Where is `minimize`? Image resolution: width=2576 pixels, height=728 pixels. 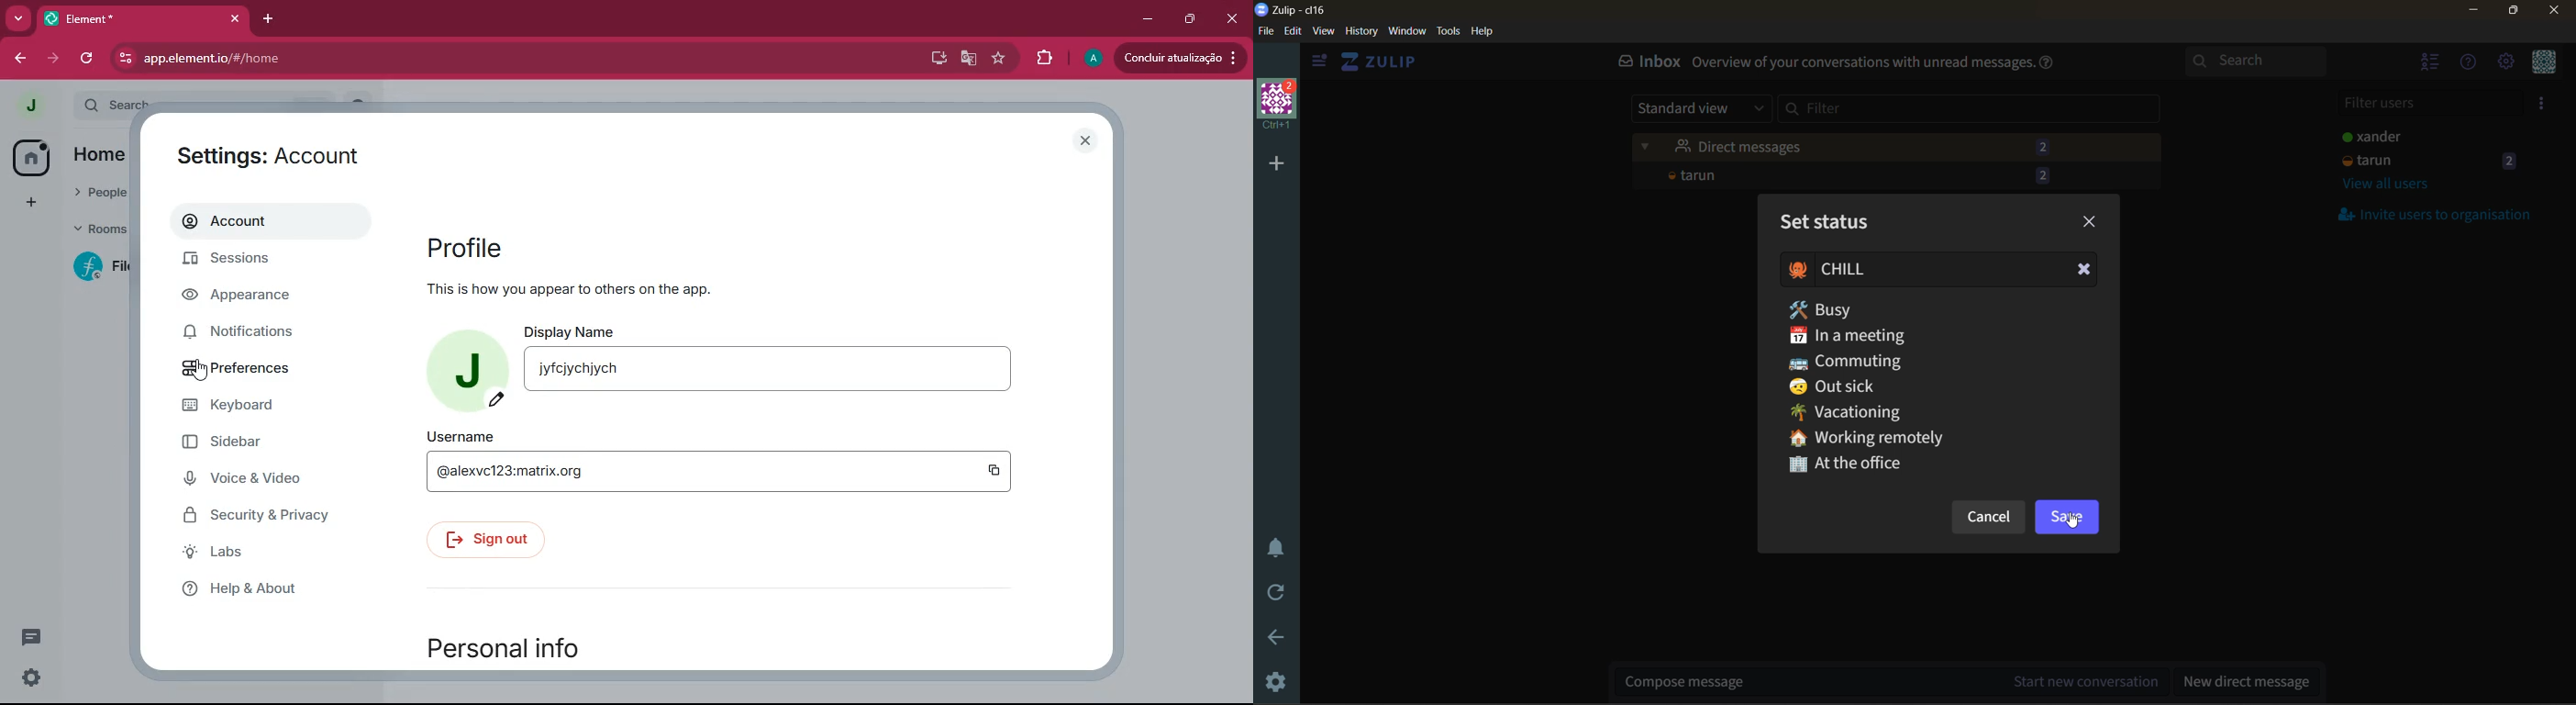
minimize is located at coordinates (1148, 19).